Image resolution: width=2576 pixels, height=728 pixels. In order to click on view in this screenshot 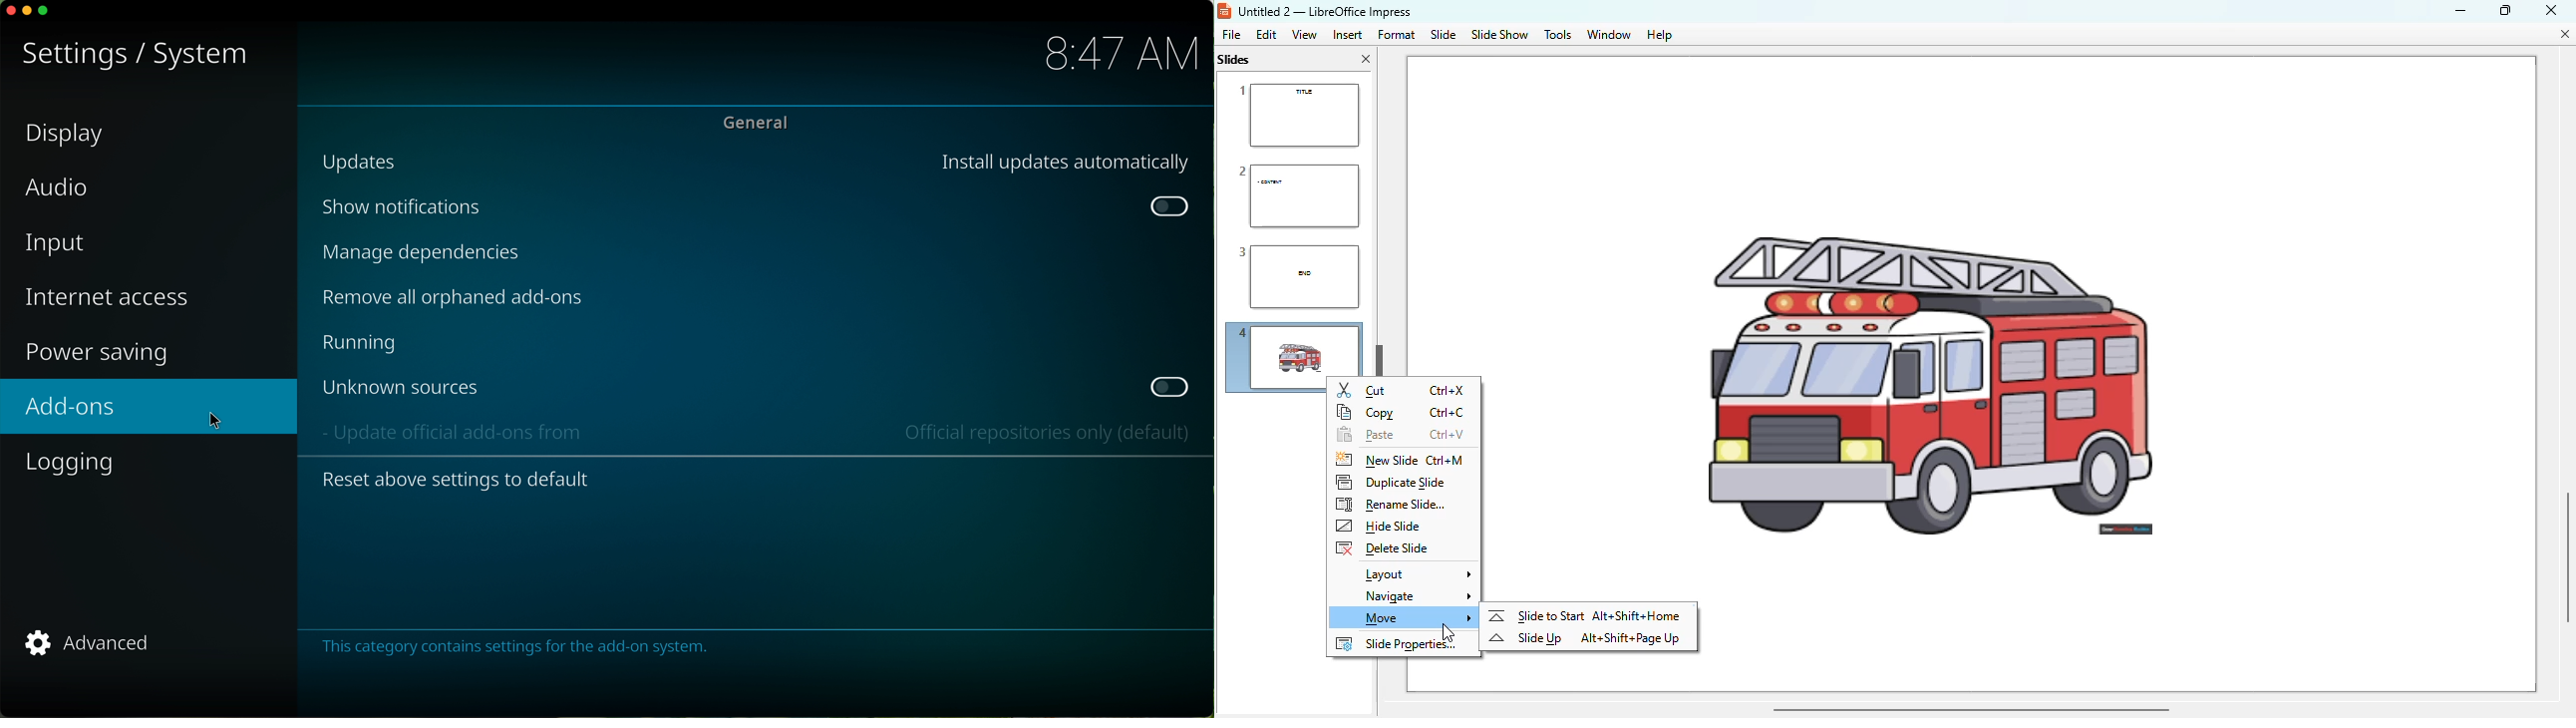, I will do `click(1304, 34)`.